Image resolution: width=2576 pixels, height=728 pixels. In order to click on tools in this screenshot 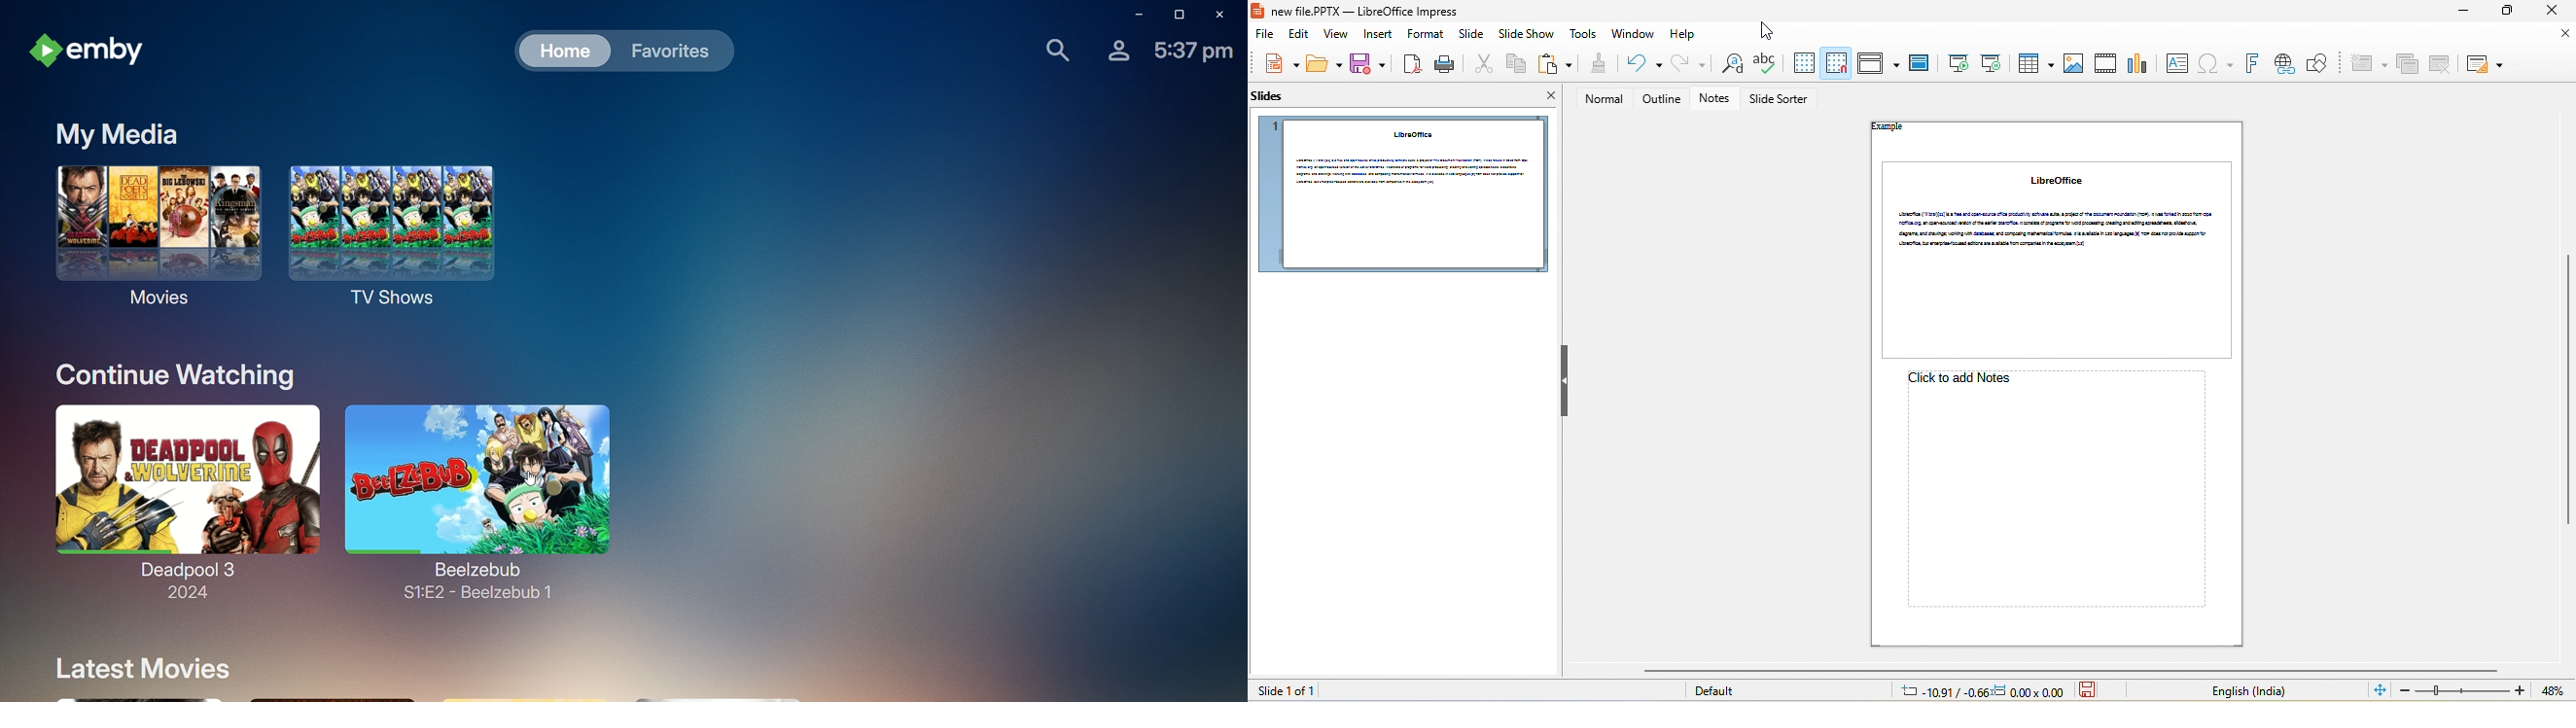, I will do `click(1585, 35)`.